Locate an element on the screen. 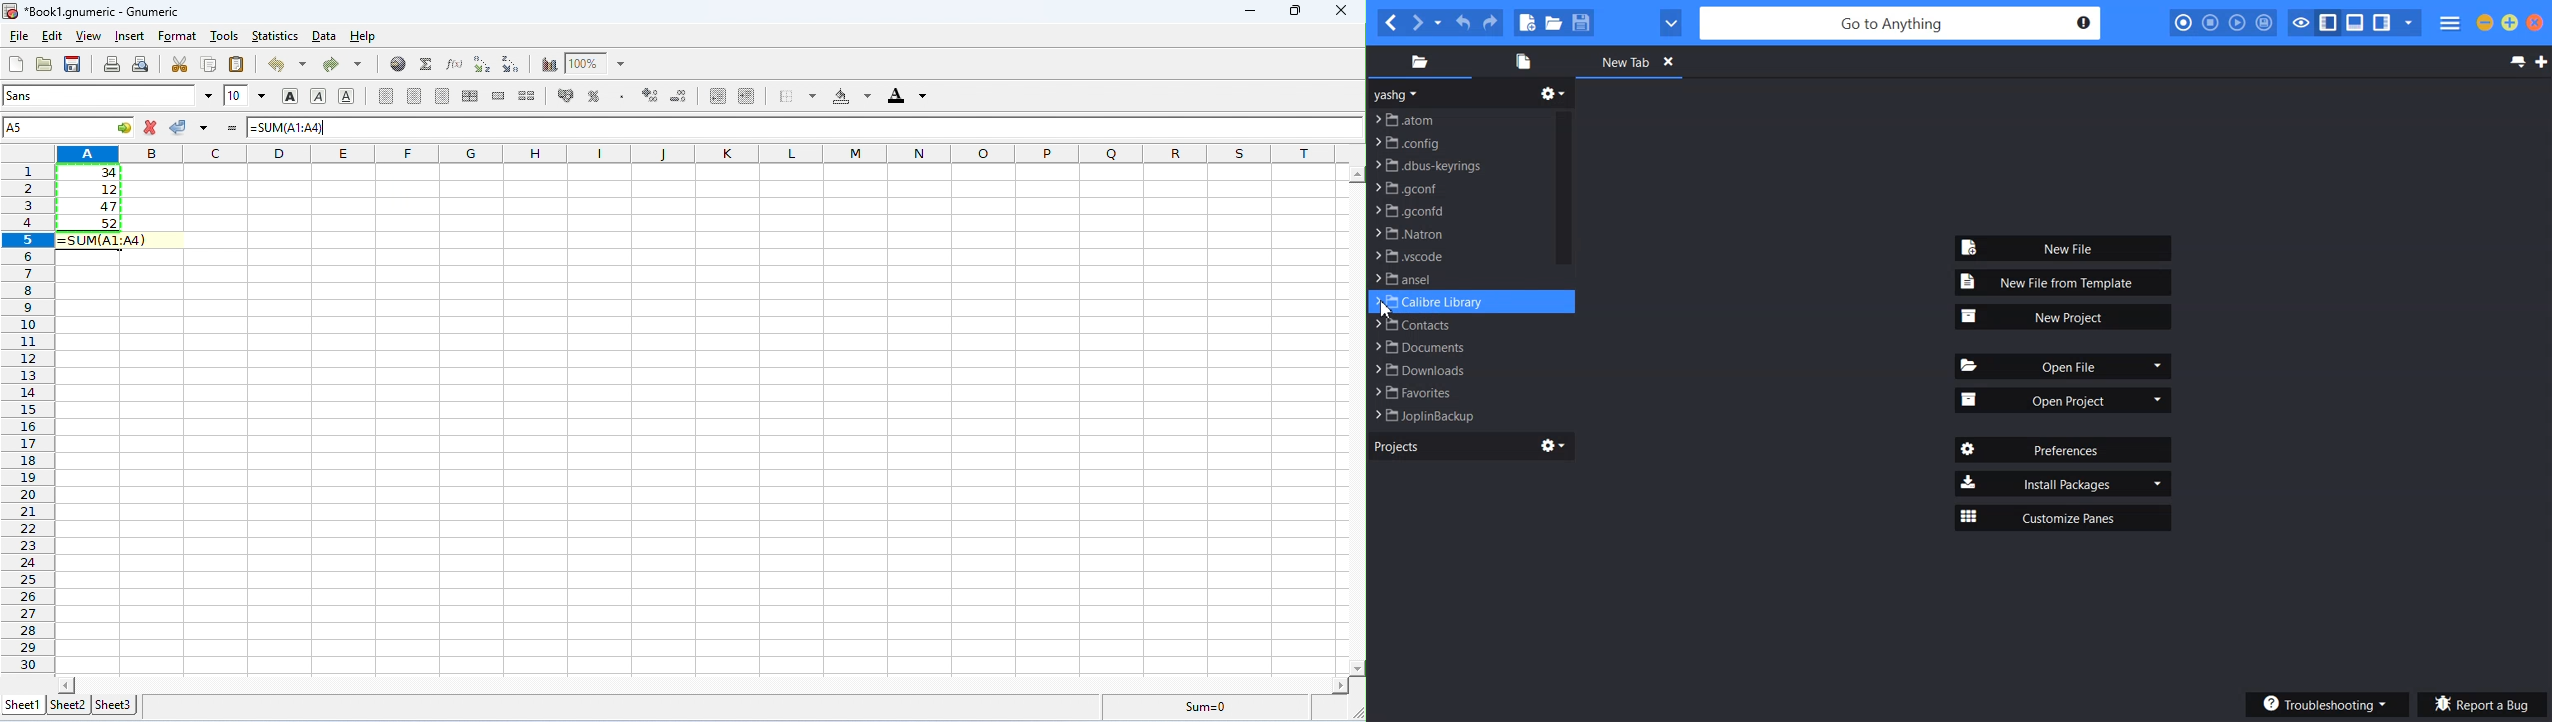 This screenshot has height=728, width=2576. open is located at coordinates (44, 64).